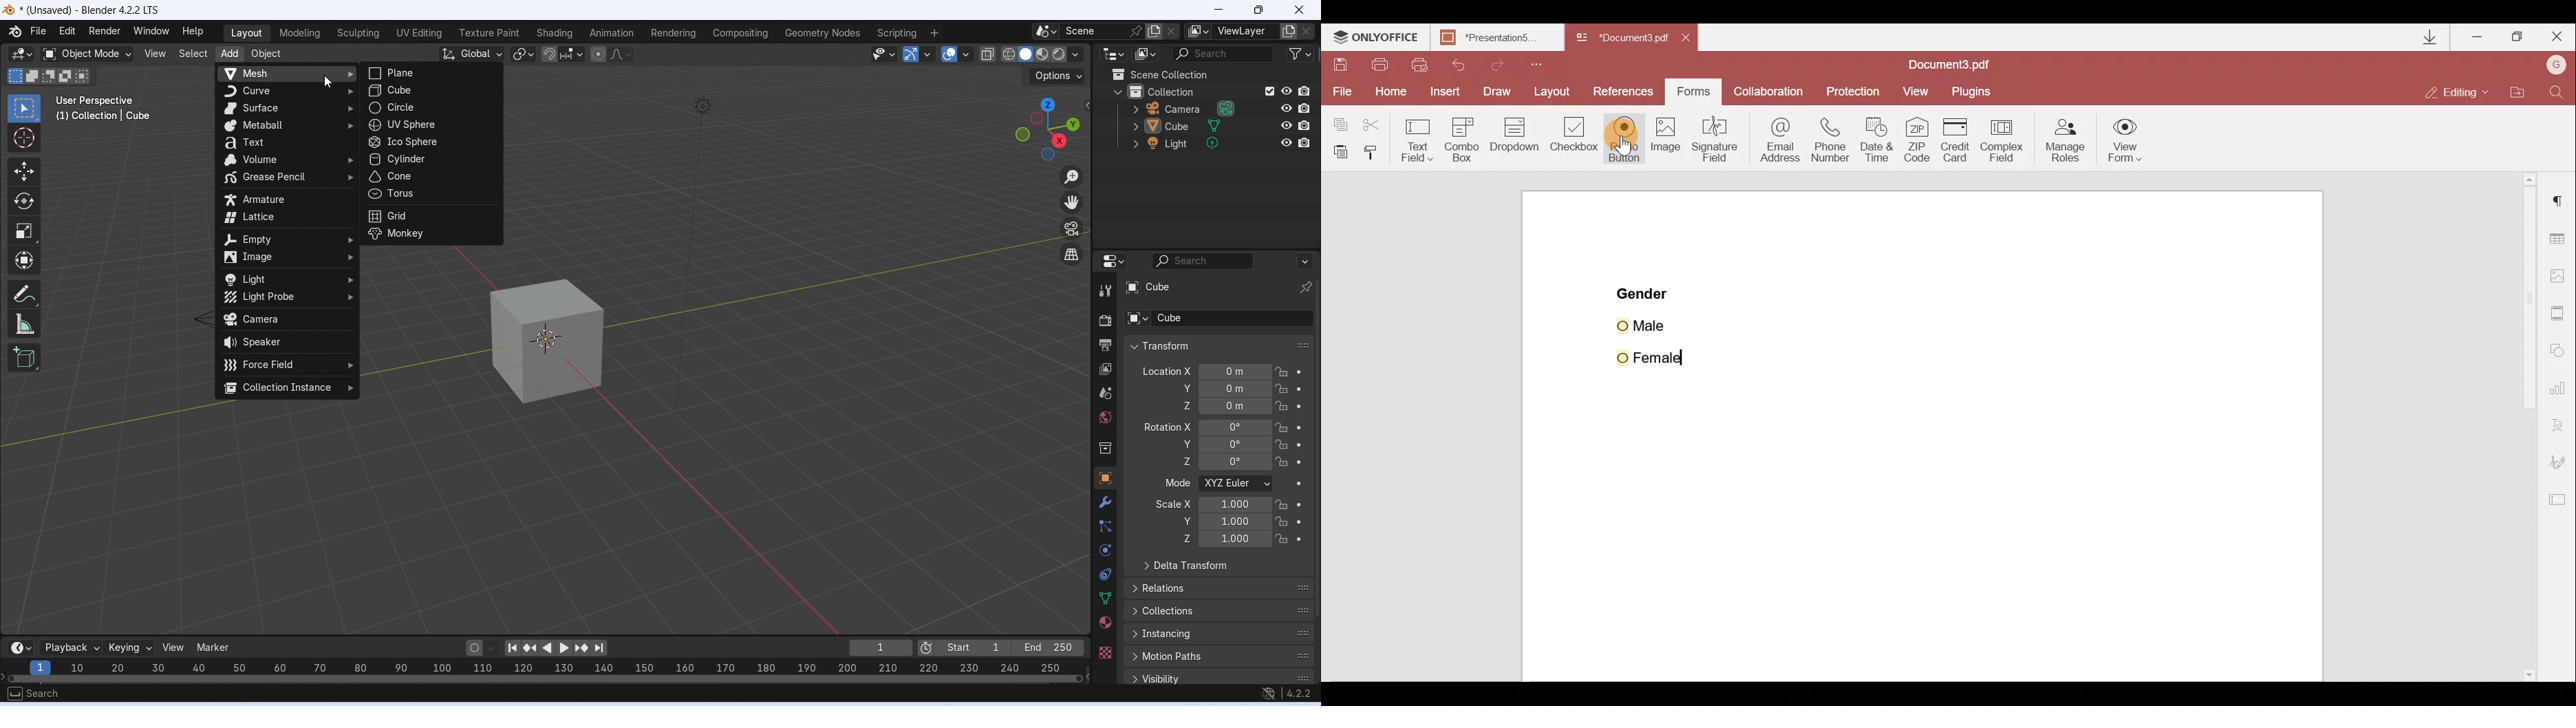 This screenshot has height=728, width=2576. I want to click on Signature field, so click(1718, 145).